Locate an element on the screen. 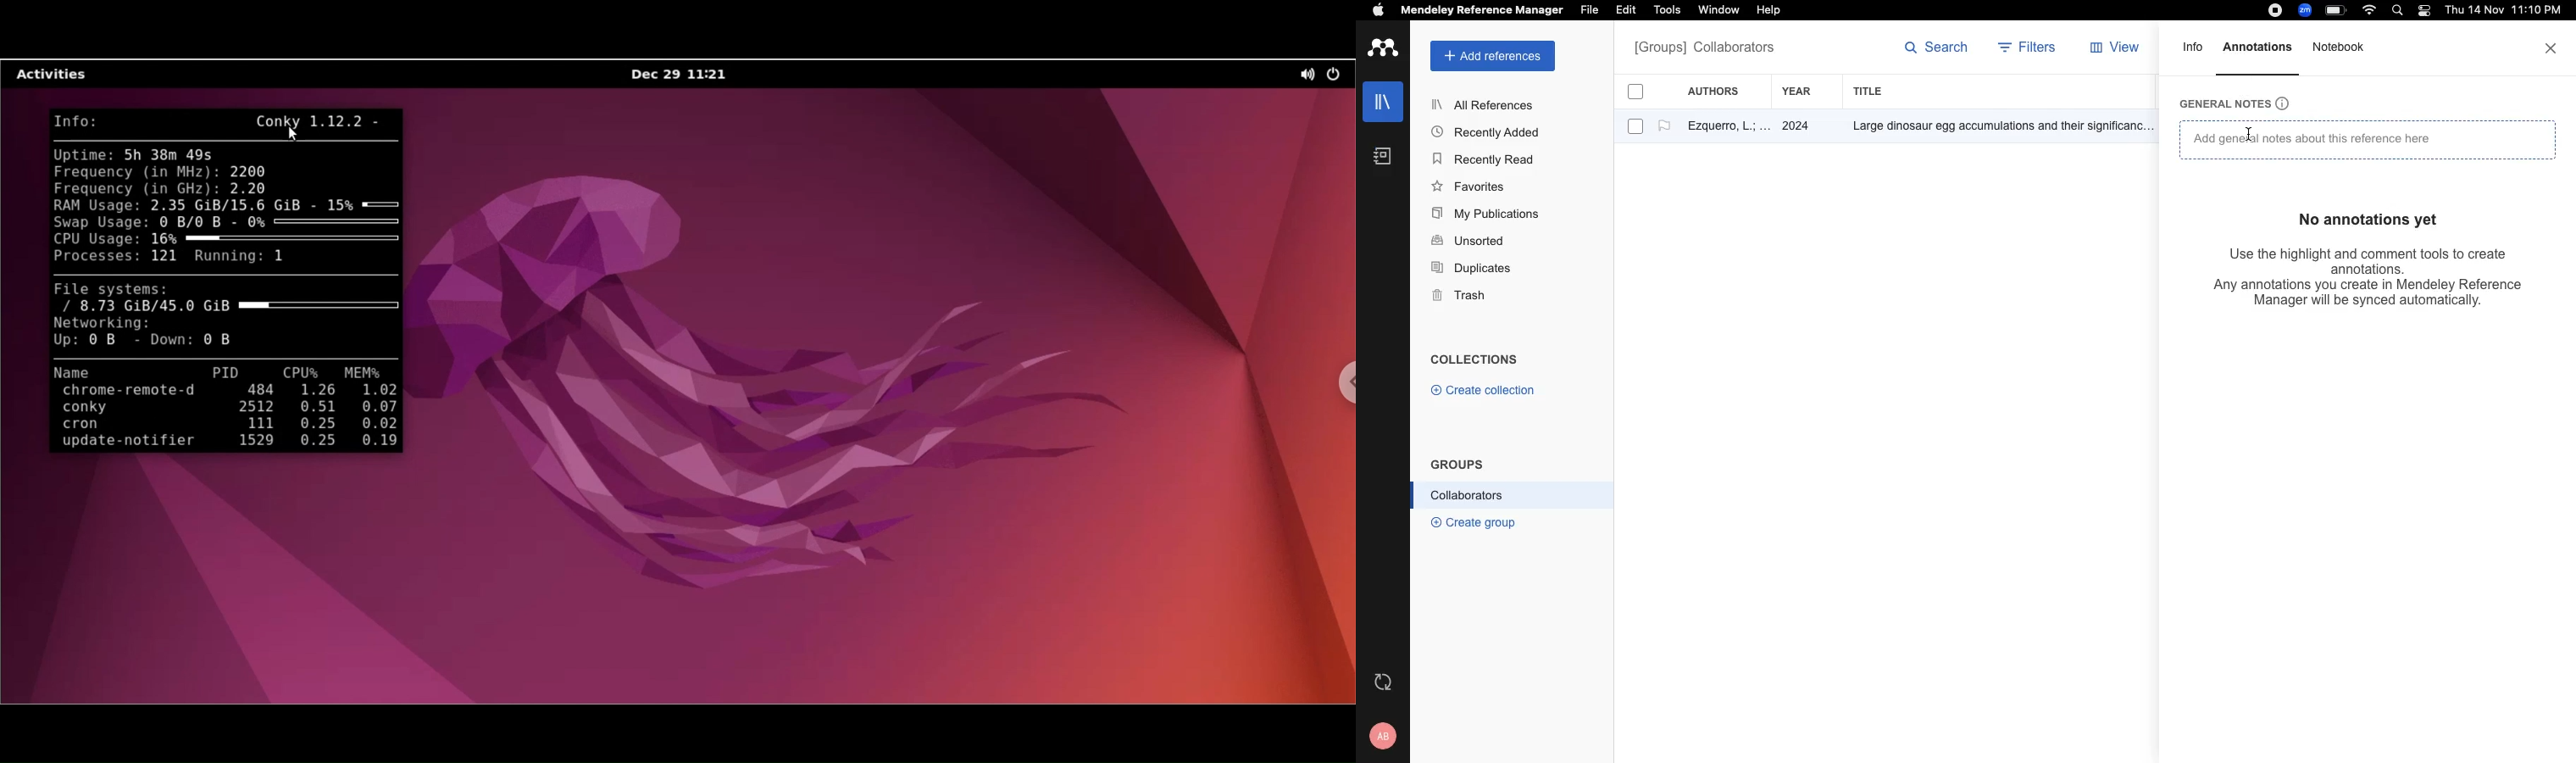 This screenshot has width=2576, height=784. GROUPS is located at coordinates (1457, 463).